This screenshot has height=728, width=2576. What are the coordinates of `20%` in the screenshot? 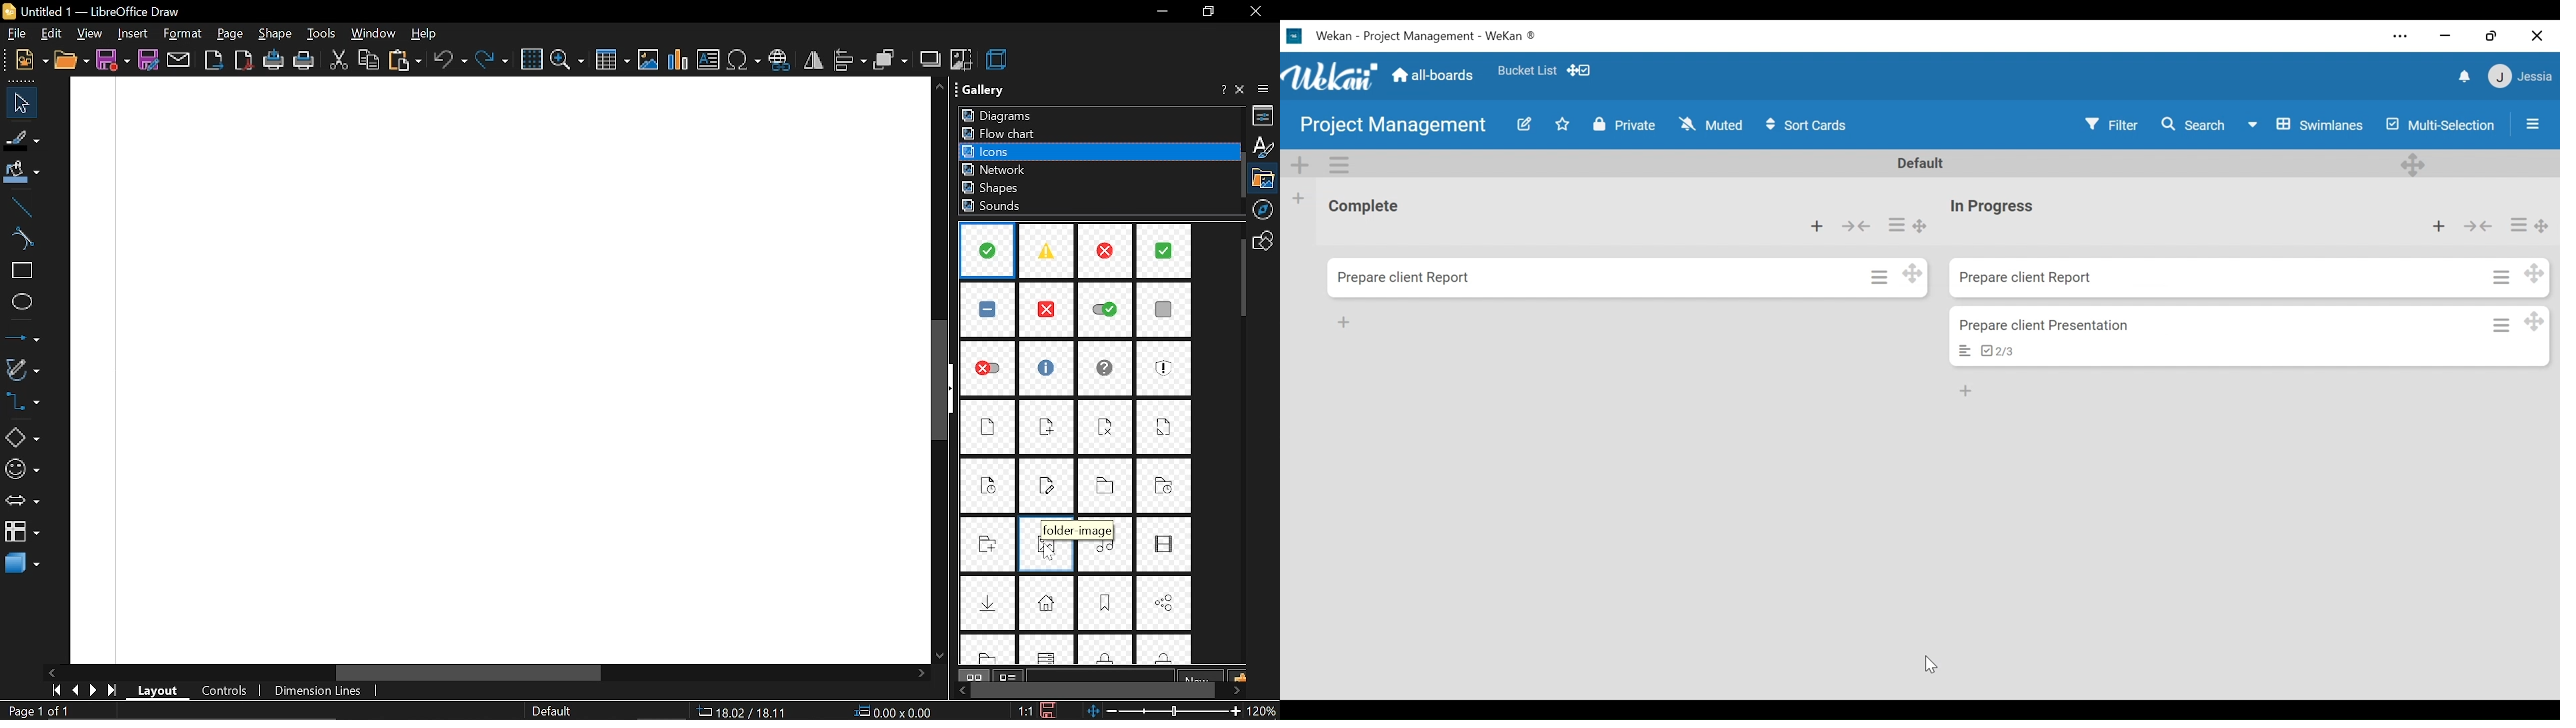 It's located at (1264, 711).